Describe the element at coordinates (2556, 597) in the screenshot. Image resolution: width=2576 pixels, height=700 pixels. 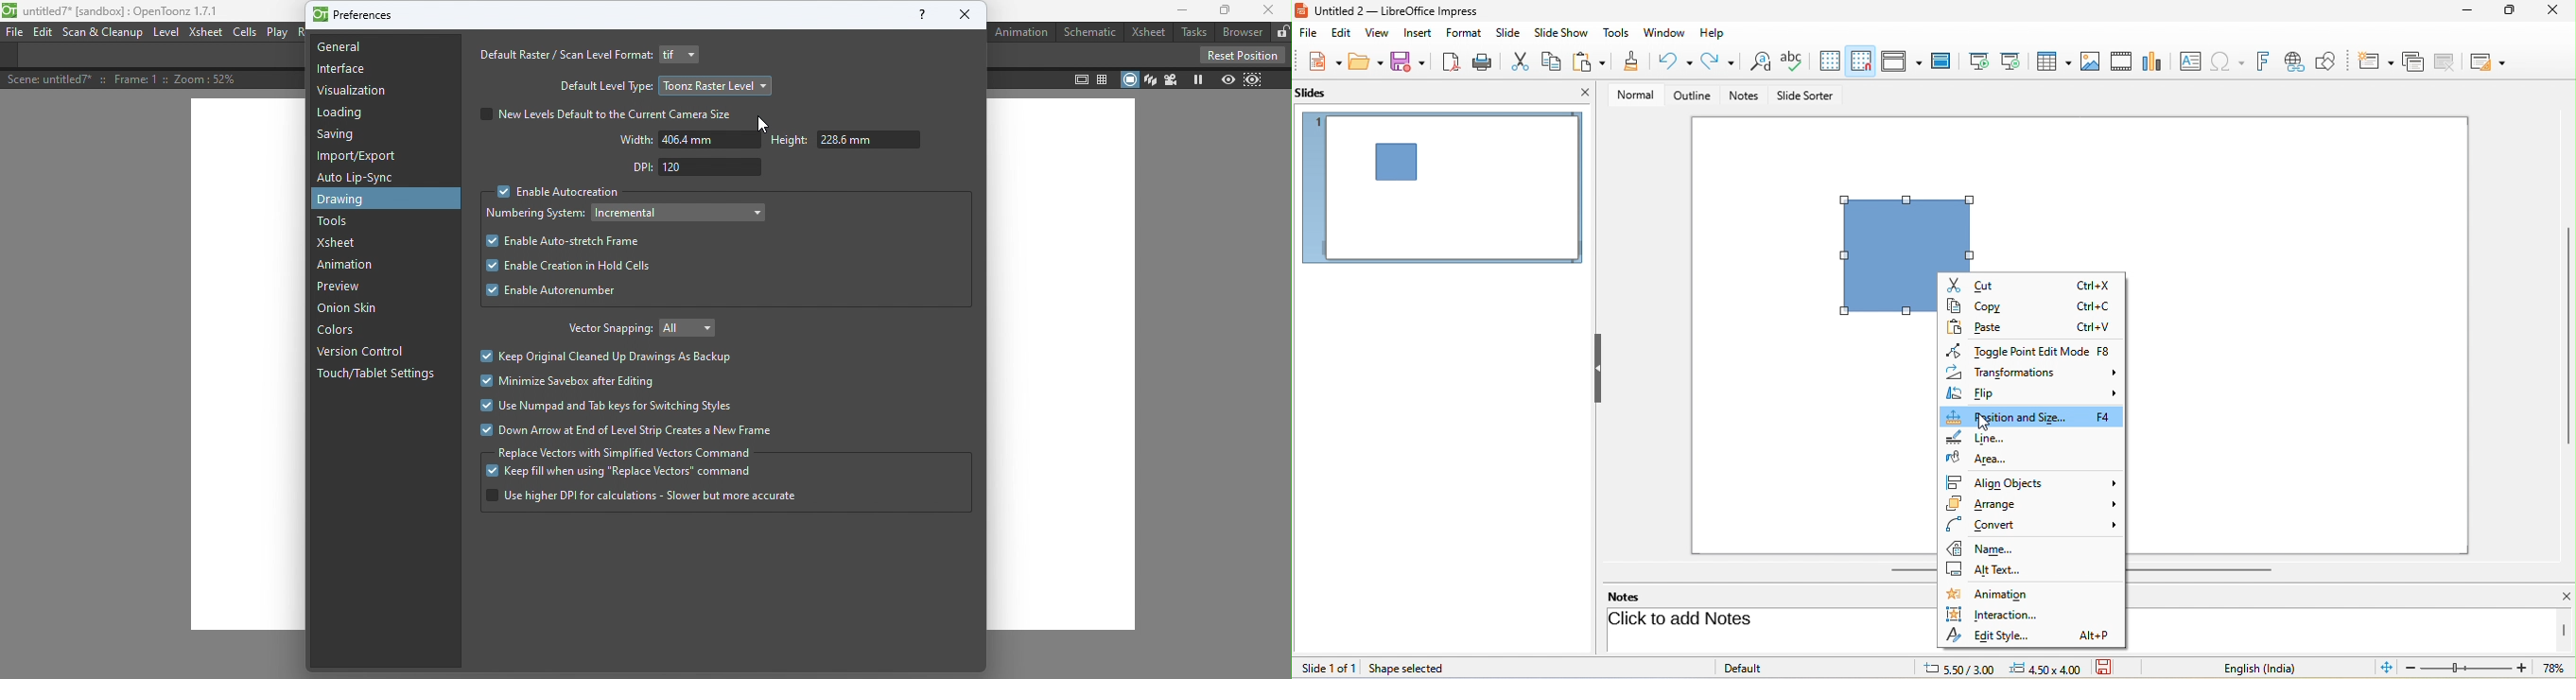
I see `close` at that location.